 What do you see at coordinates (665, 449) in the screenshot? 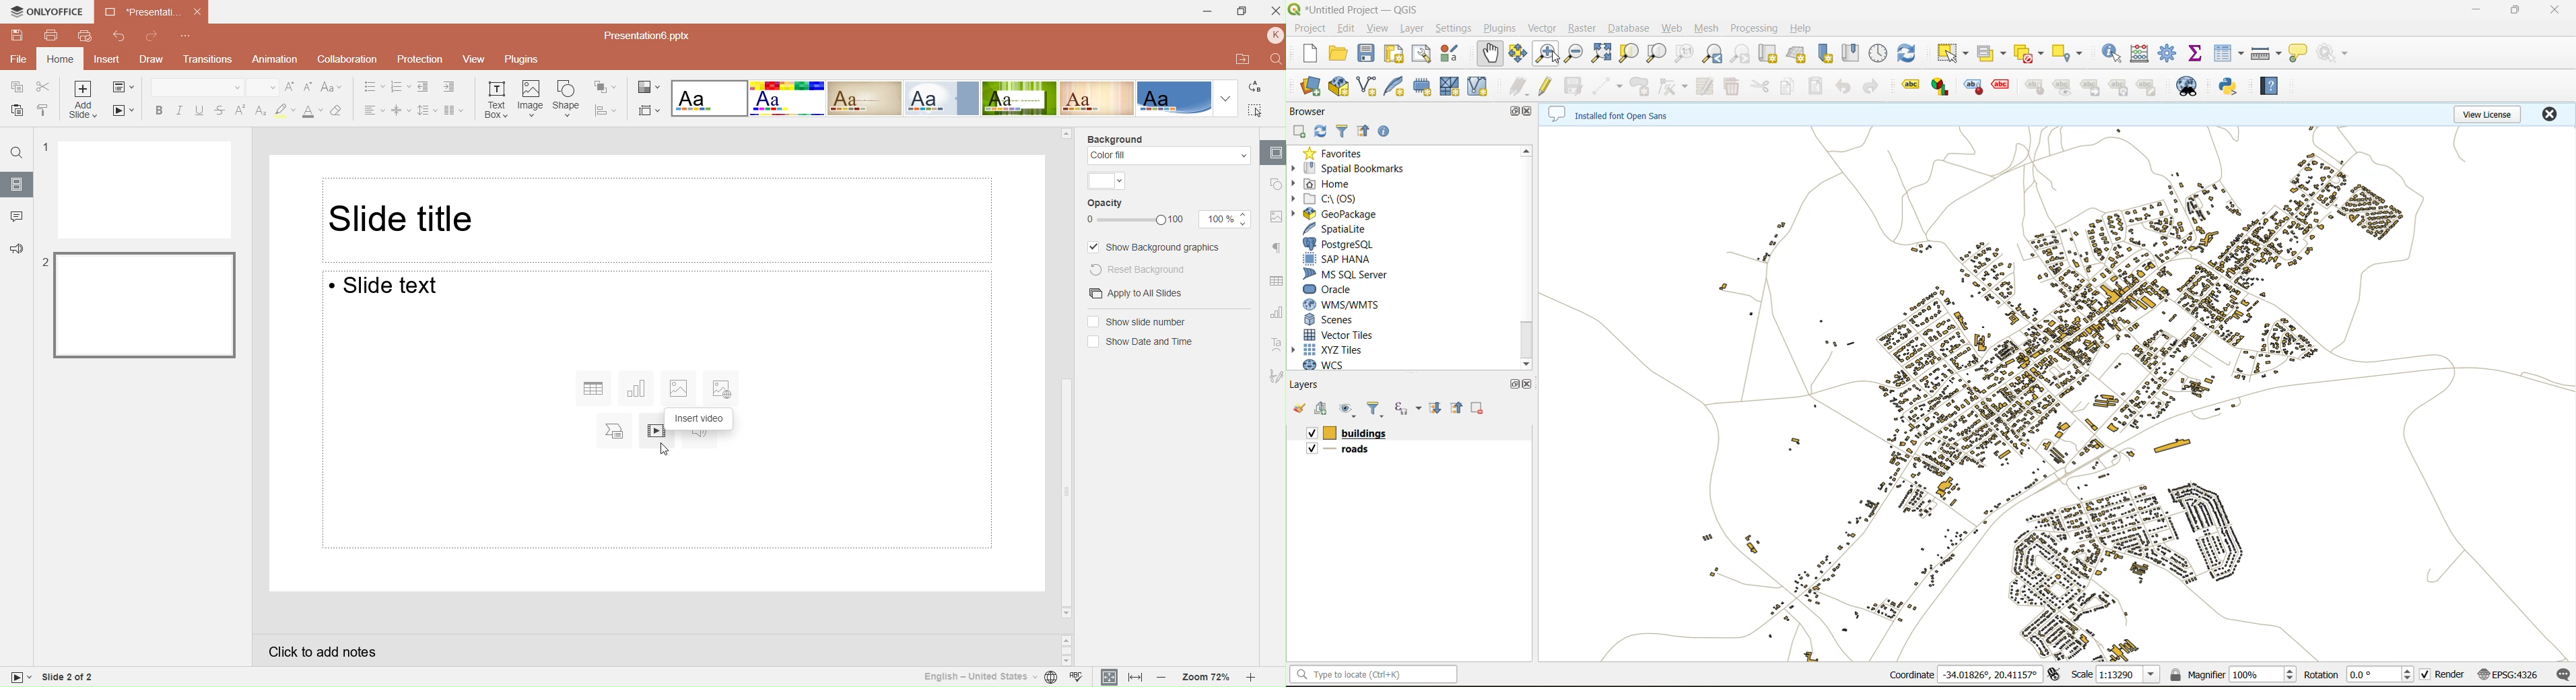
I see `Cursor` at bounding box center [665, 449].